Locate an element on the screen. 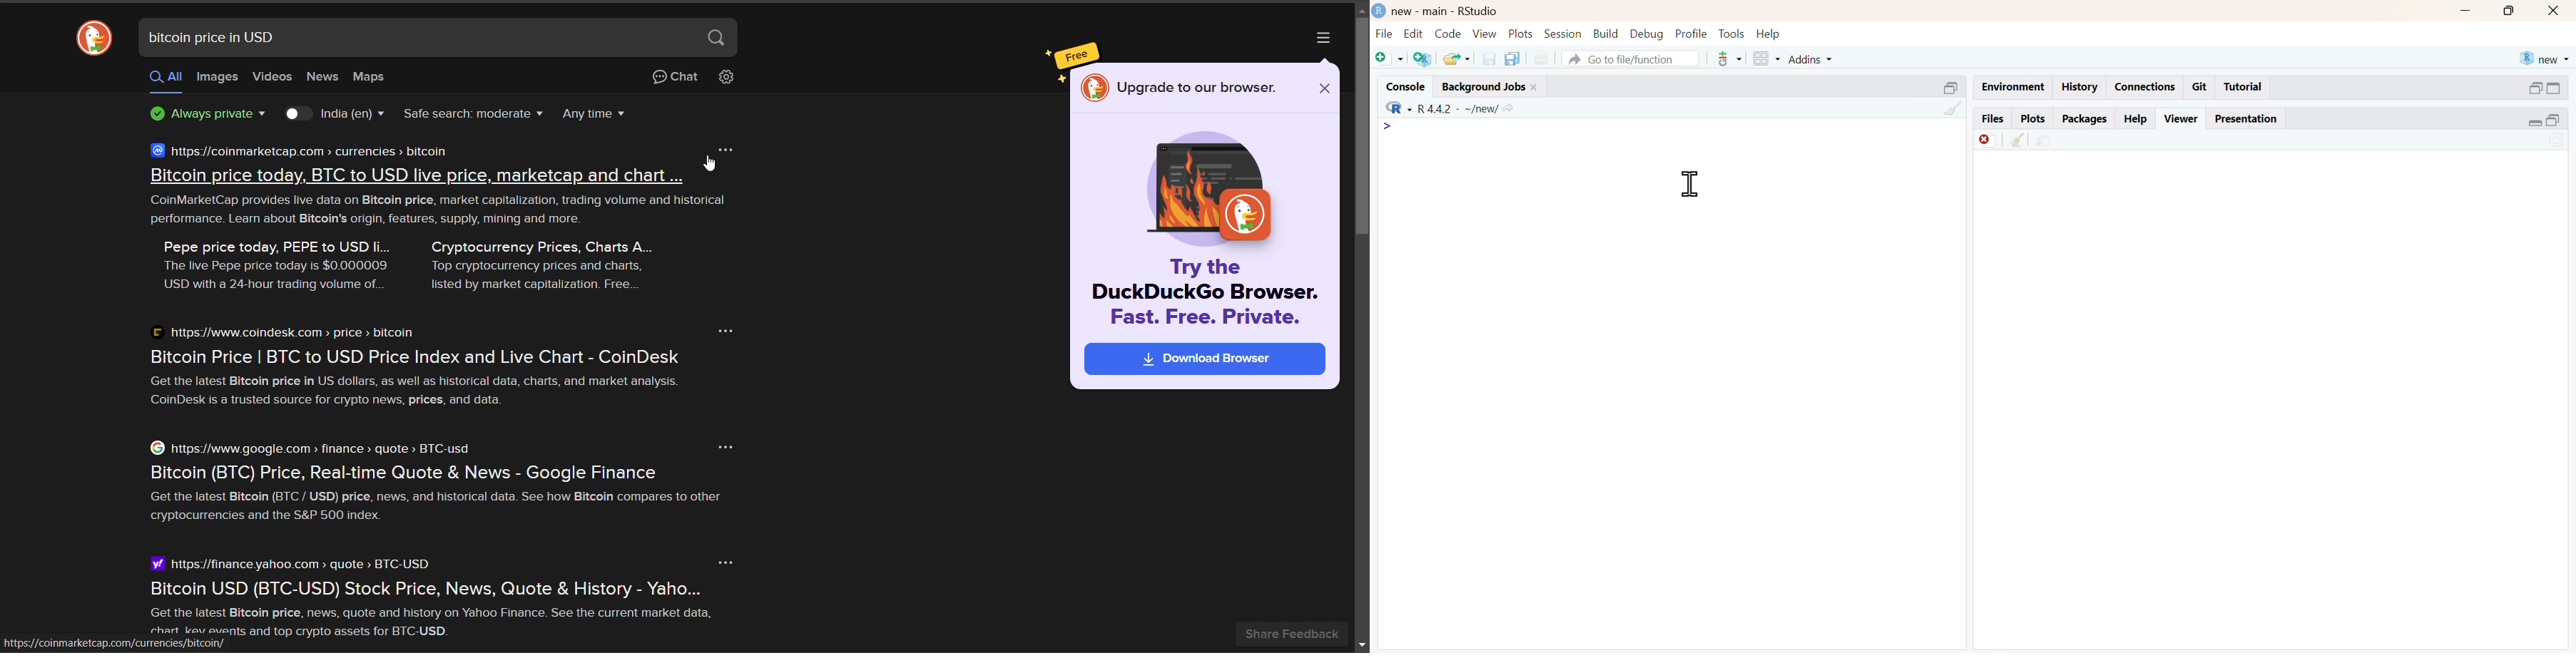 The image size is (2576, 672). Edit is located at coordinates (1412, 32).